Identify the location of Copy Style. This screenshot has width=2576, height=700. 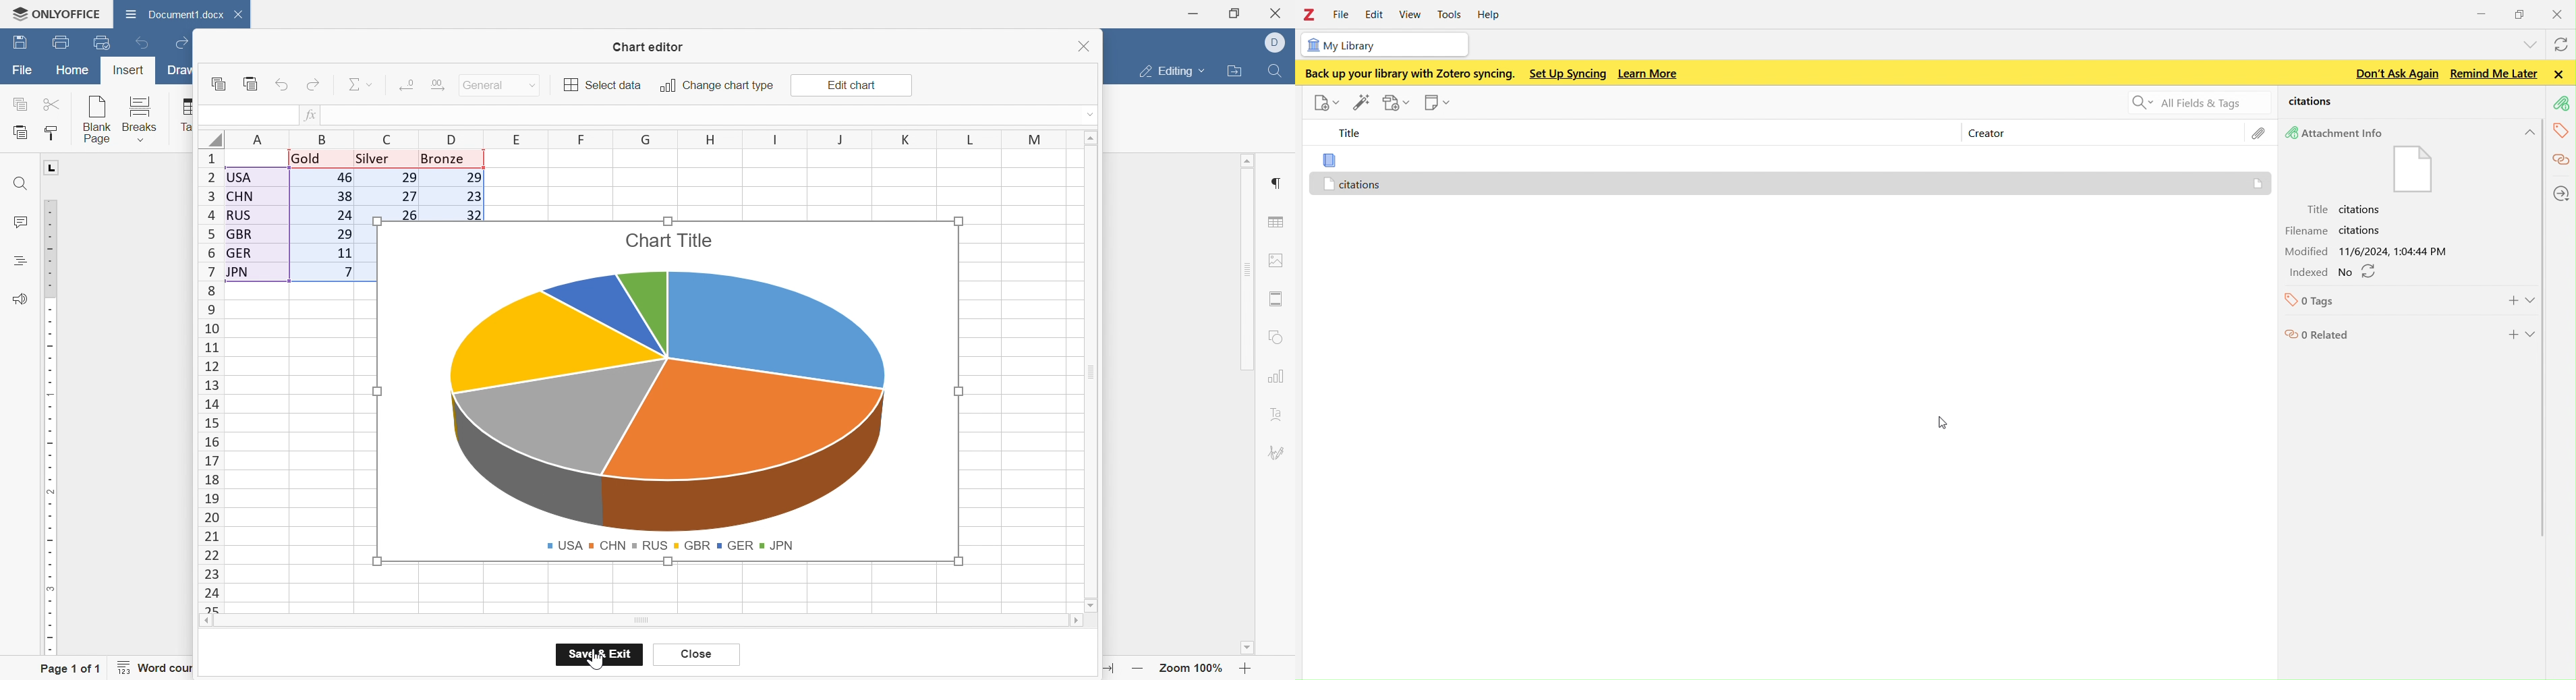
(52, 136).